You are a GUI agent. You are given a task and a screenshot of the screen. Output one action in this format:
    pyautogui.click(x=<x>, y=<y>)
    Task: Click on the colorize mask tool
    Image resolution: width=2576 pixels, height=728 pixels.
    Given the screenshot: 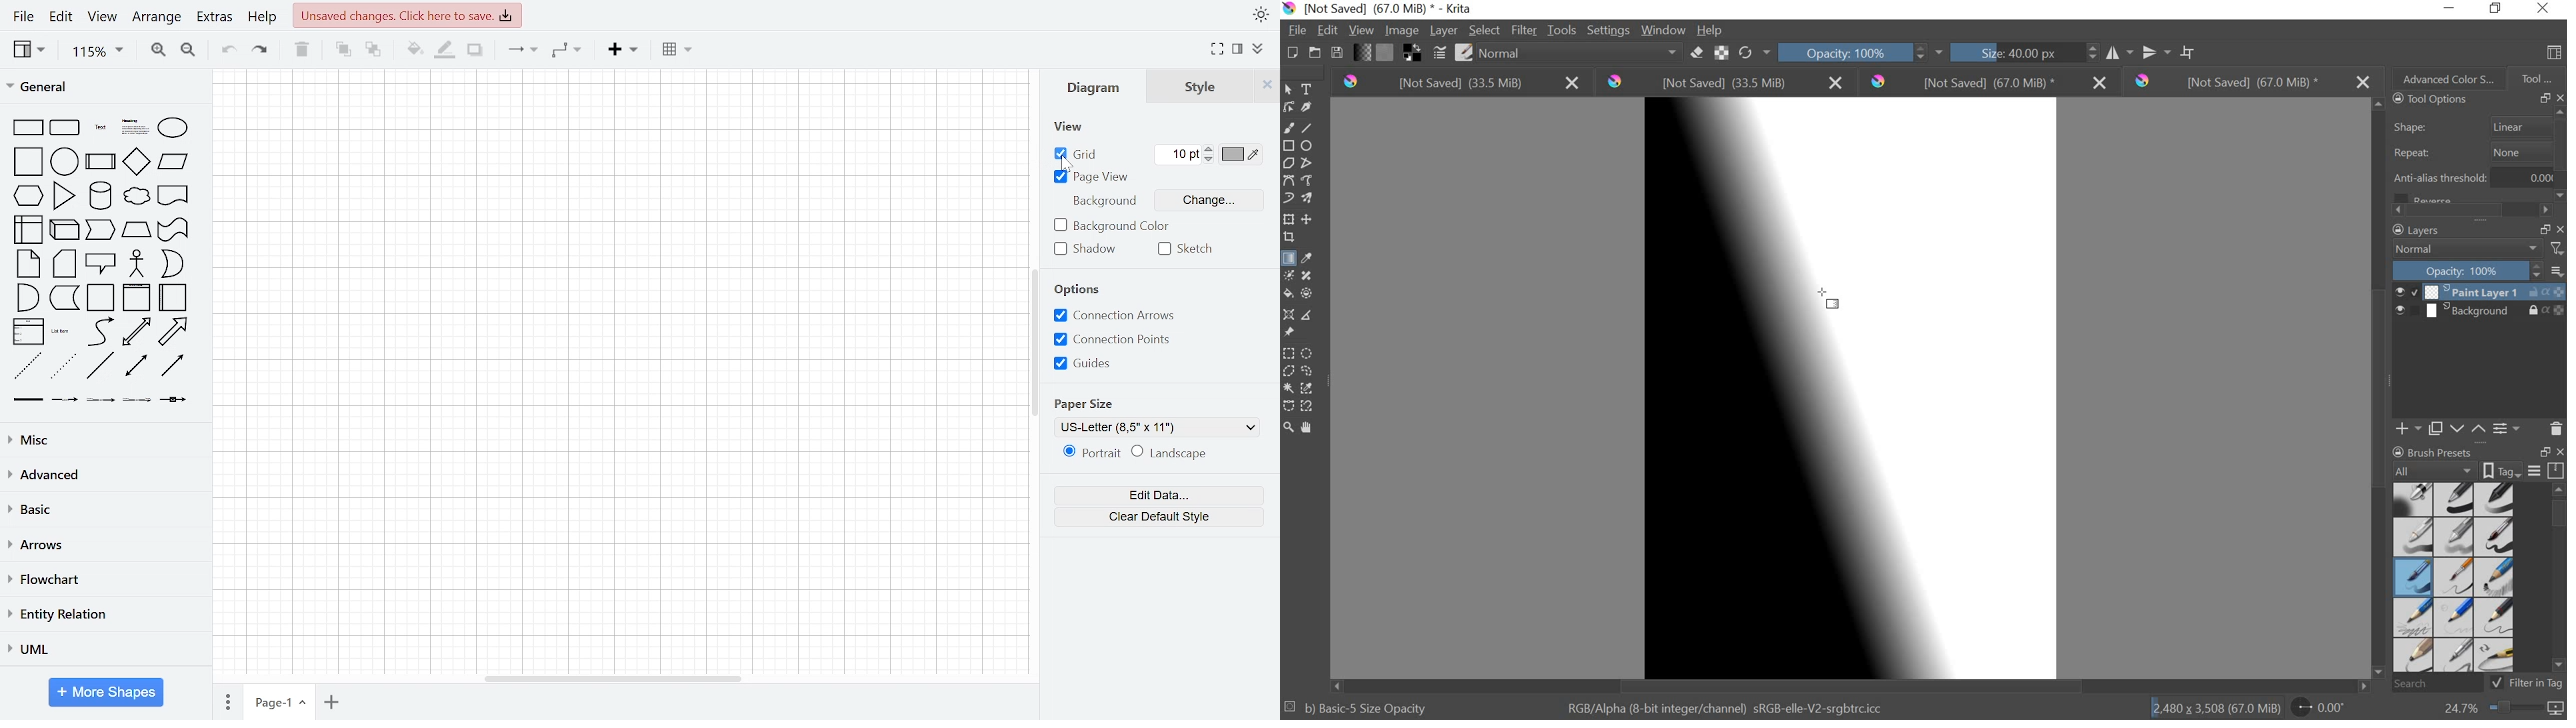 What is the action you would take?
    pyautogui.click(x=1291, y=275)
    